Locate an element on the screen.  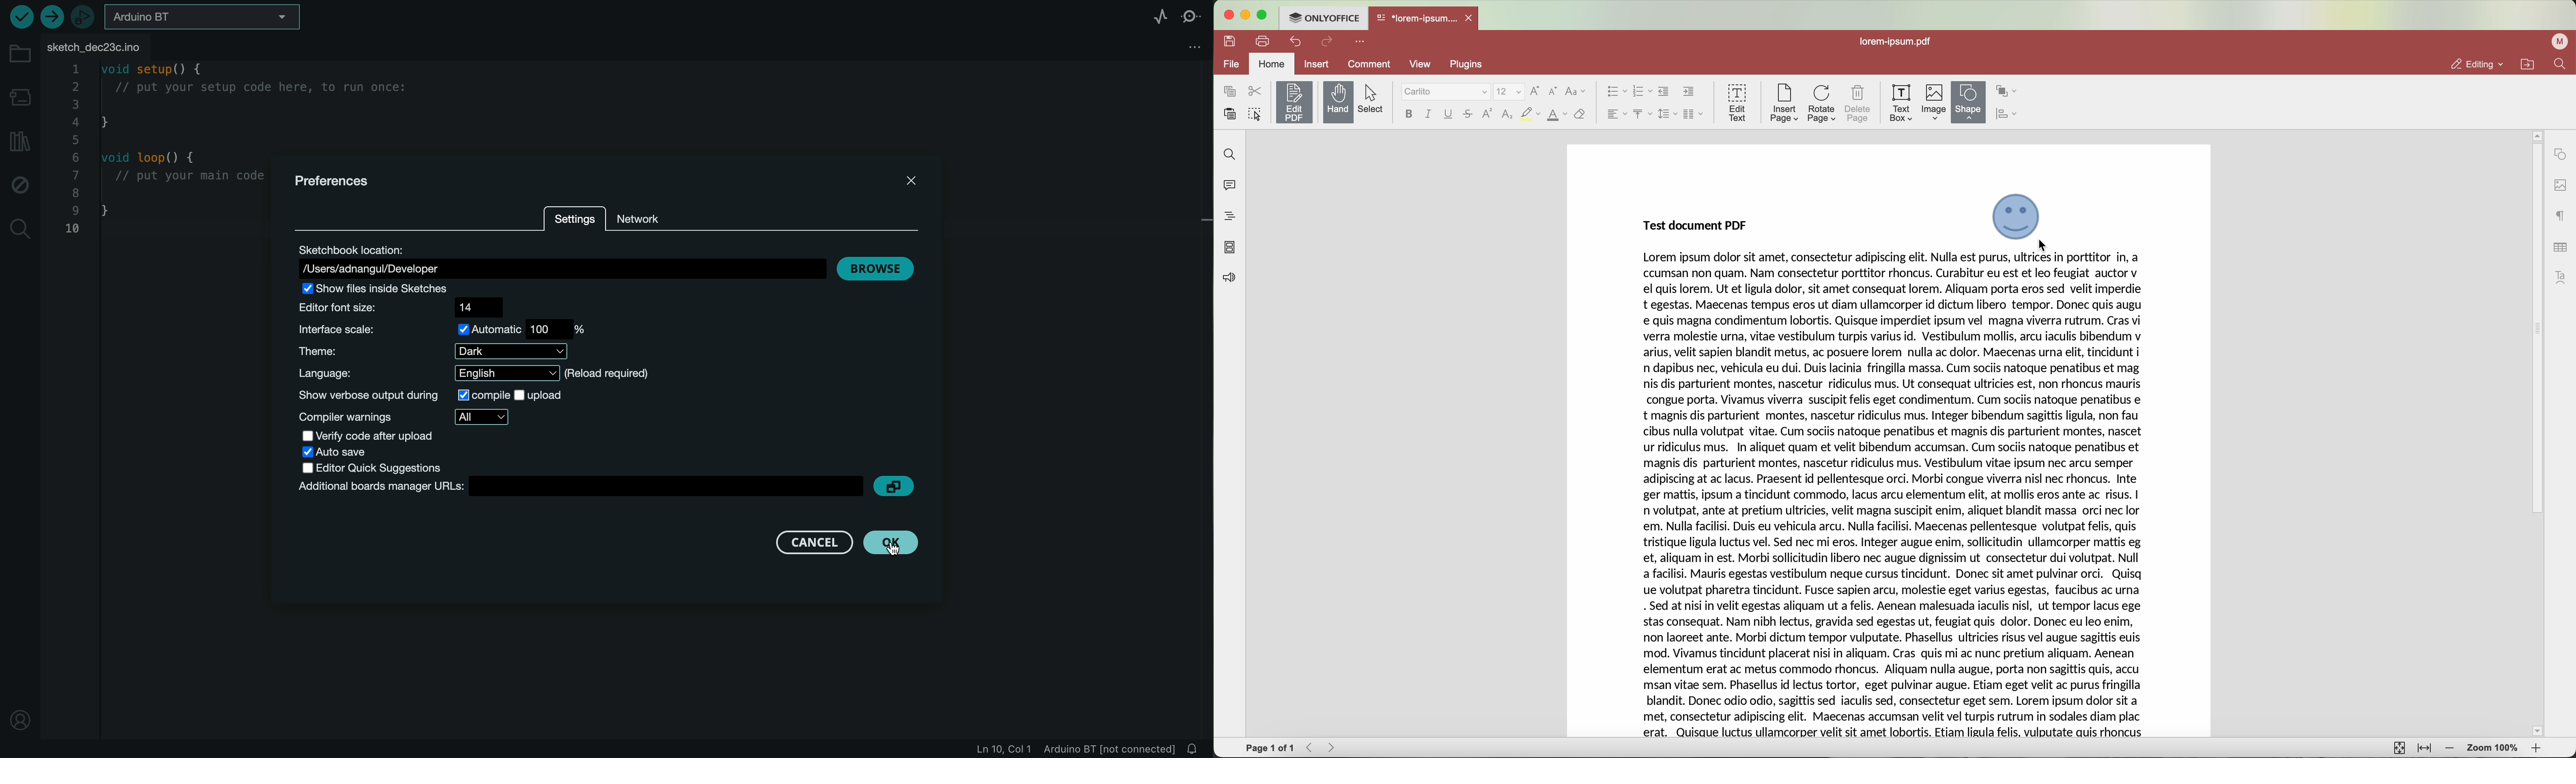
minimize is located at coordinates (1247, 15).